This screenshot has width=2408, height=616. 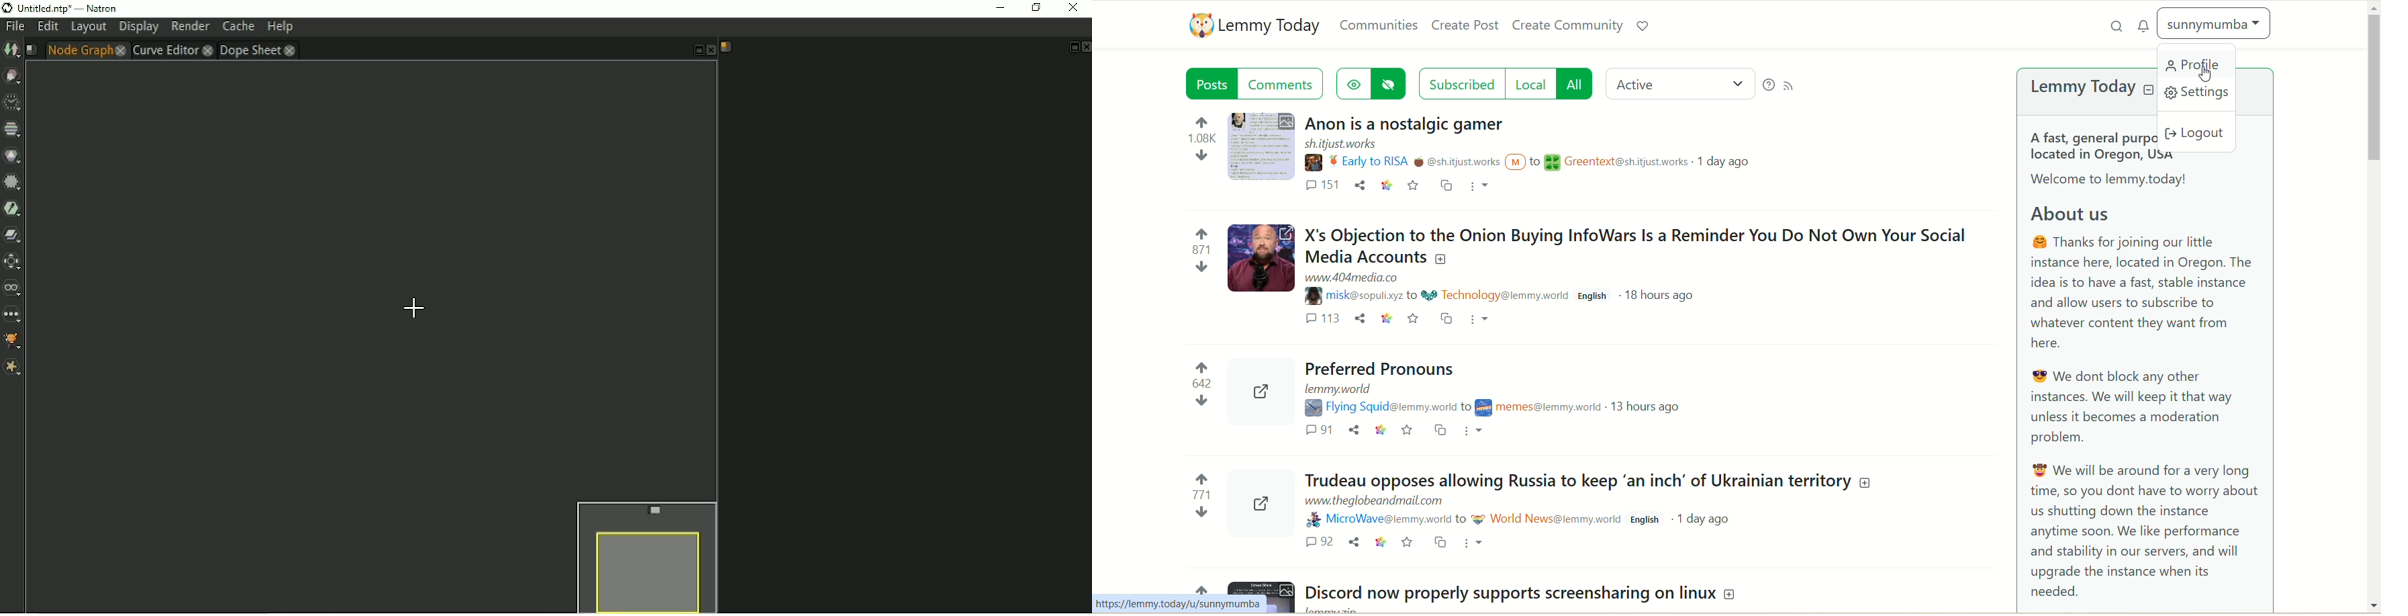 What do you see at coordinates (1681, 83) in the screenshot?
I see `active` at bounding box center [1681, 83].